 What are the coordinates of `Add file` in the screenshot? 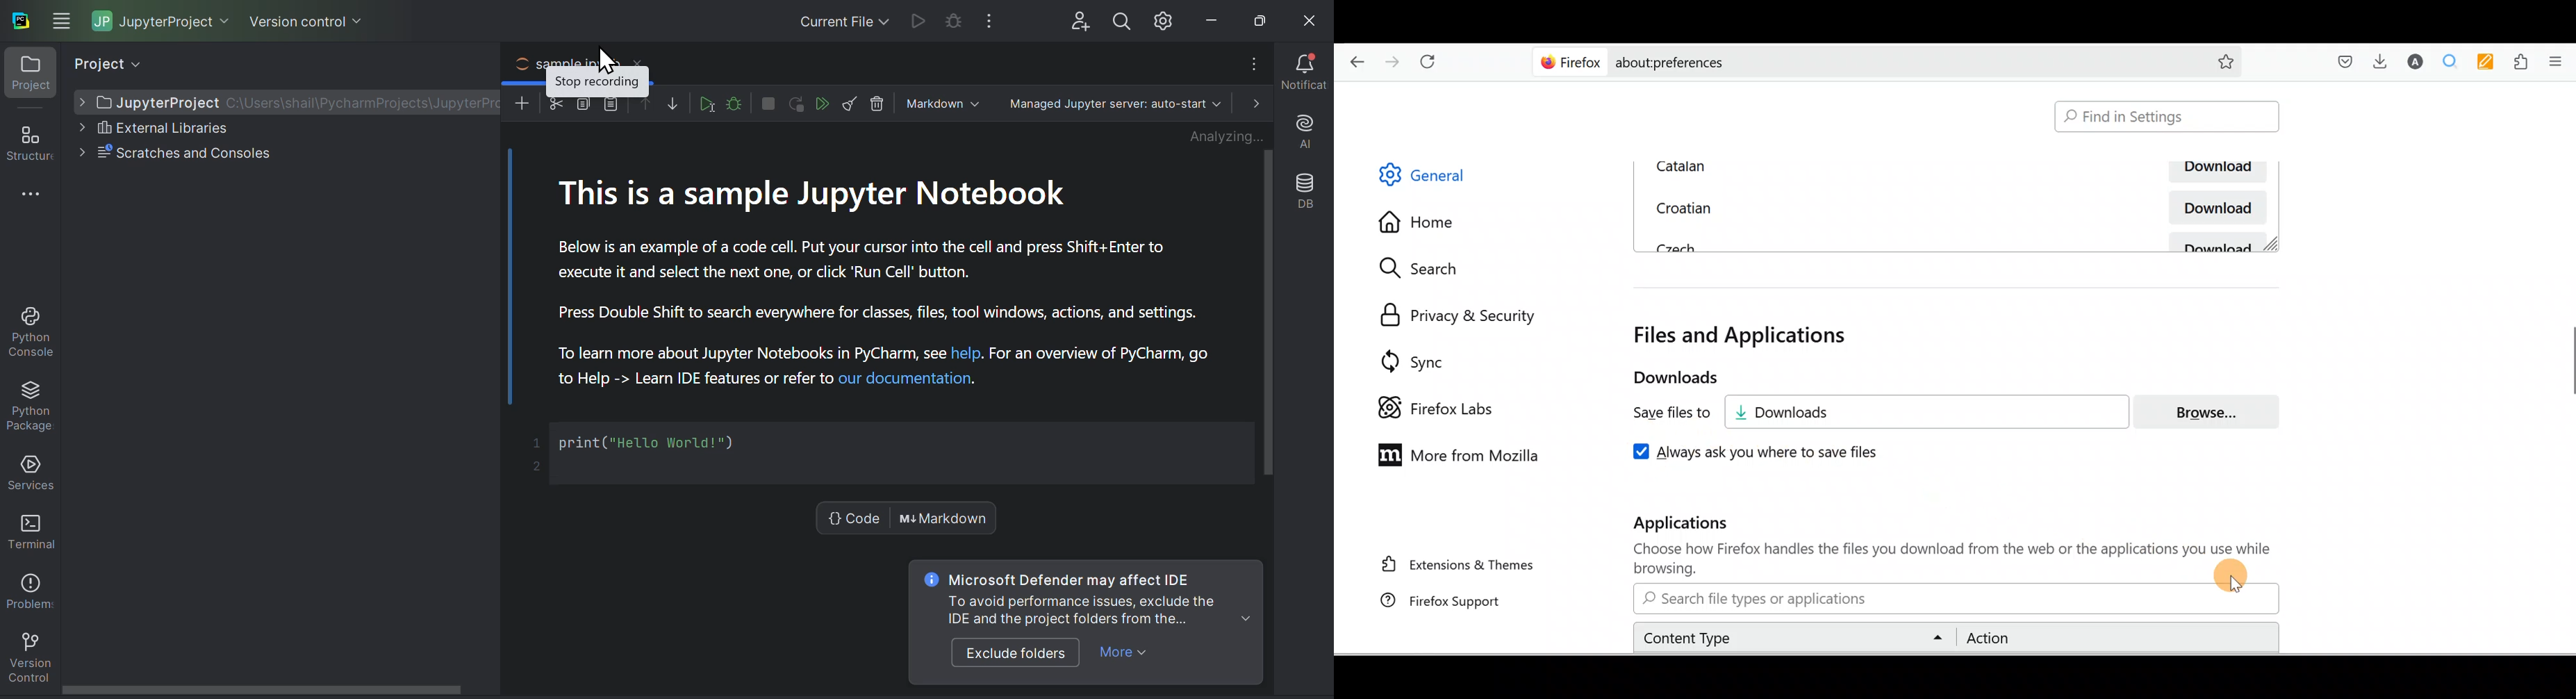 It's located at (1074, 19).